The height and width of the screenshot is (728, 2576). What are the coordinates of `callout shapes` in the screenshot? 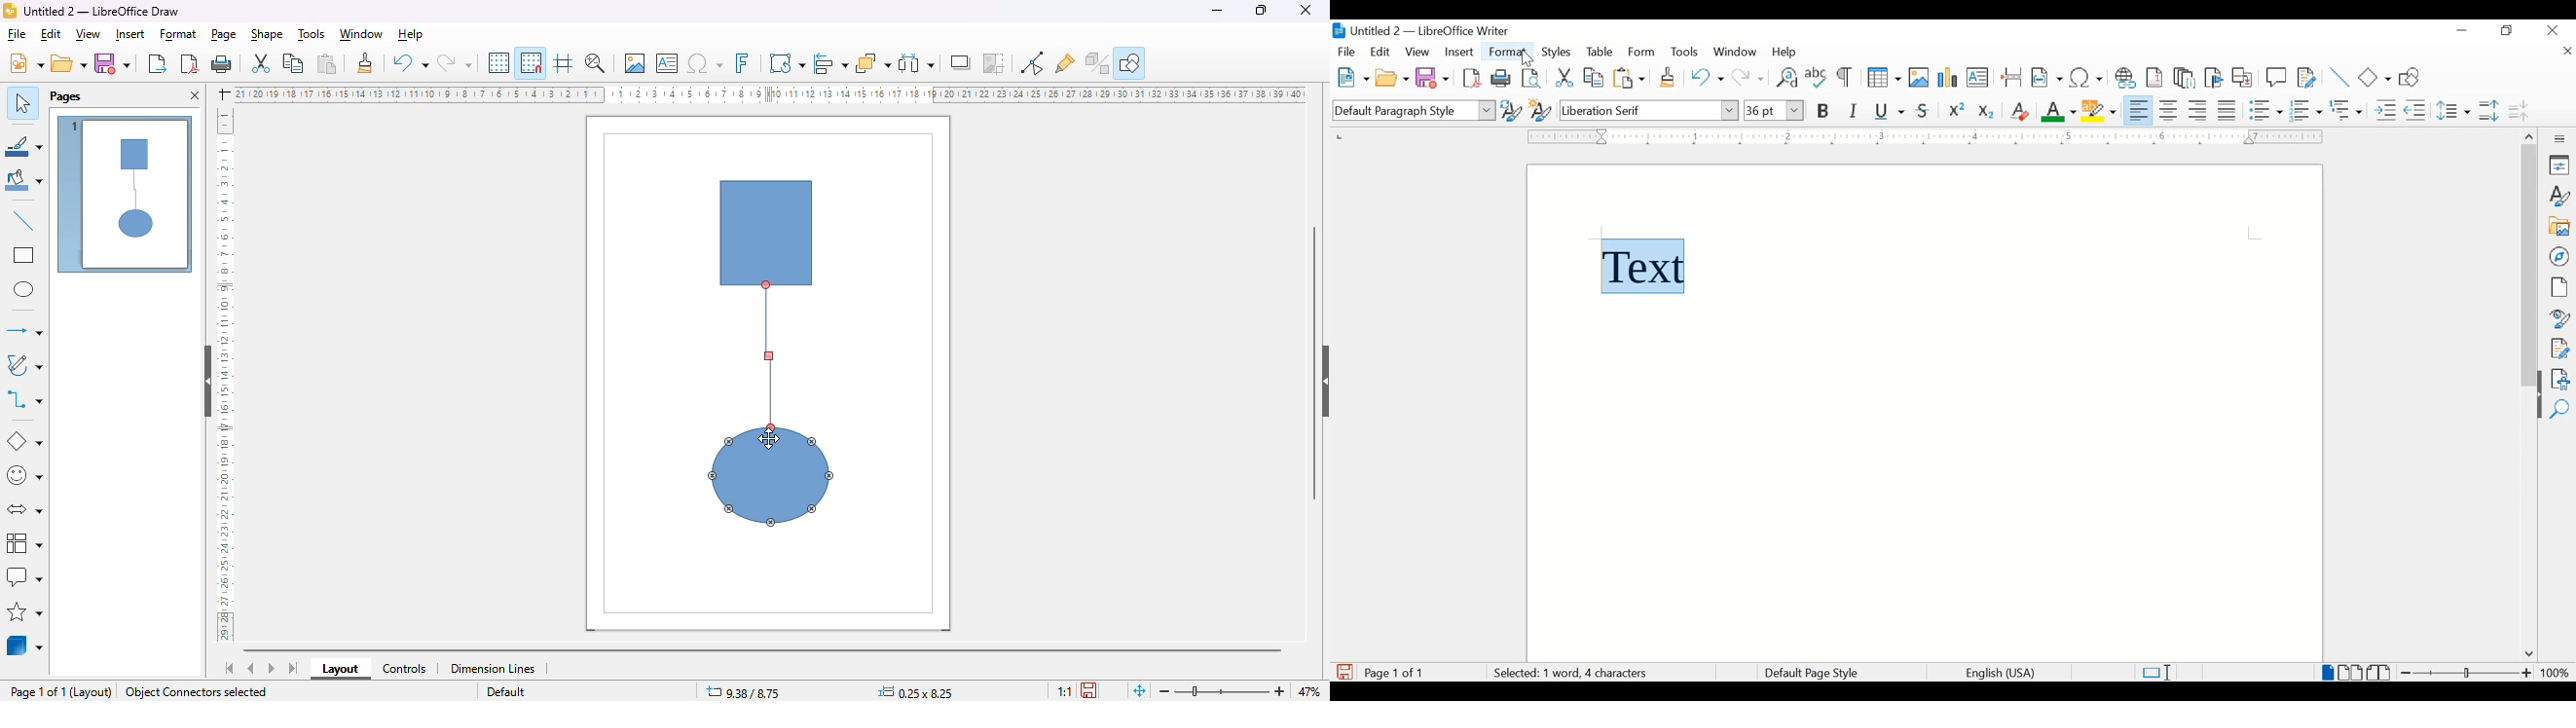 It's located at (25, 576).